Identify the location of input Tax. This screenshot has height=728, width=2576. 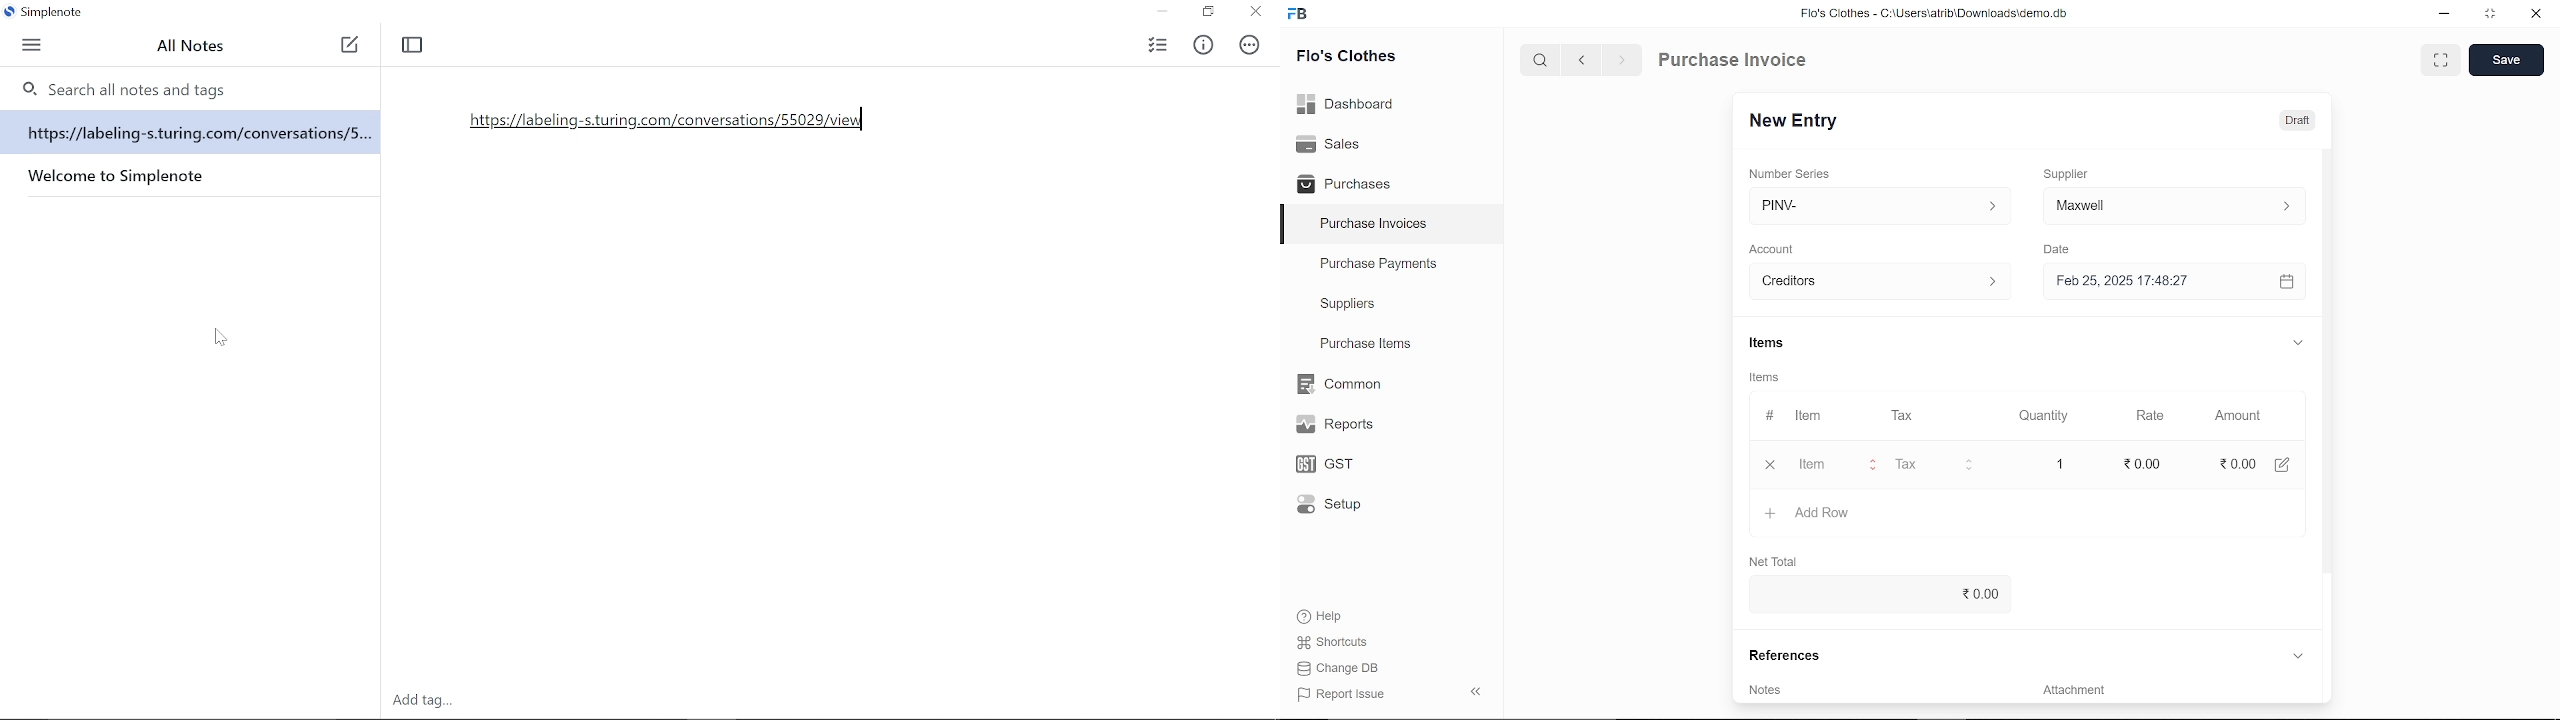
(1934, 464).